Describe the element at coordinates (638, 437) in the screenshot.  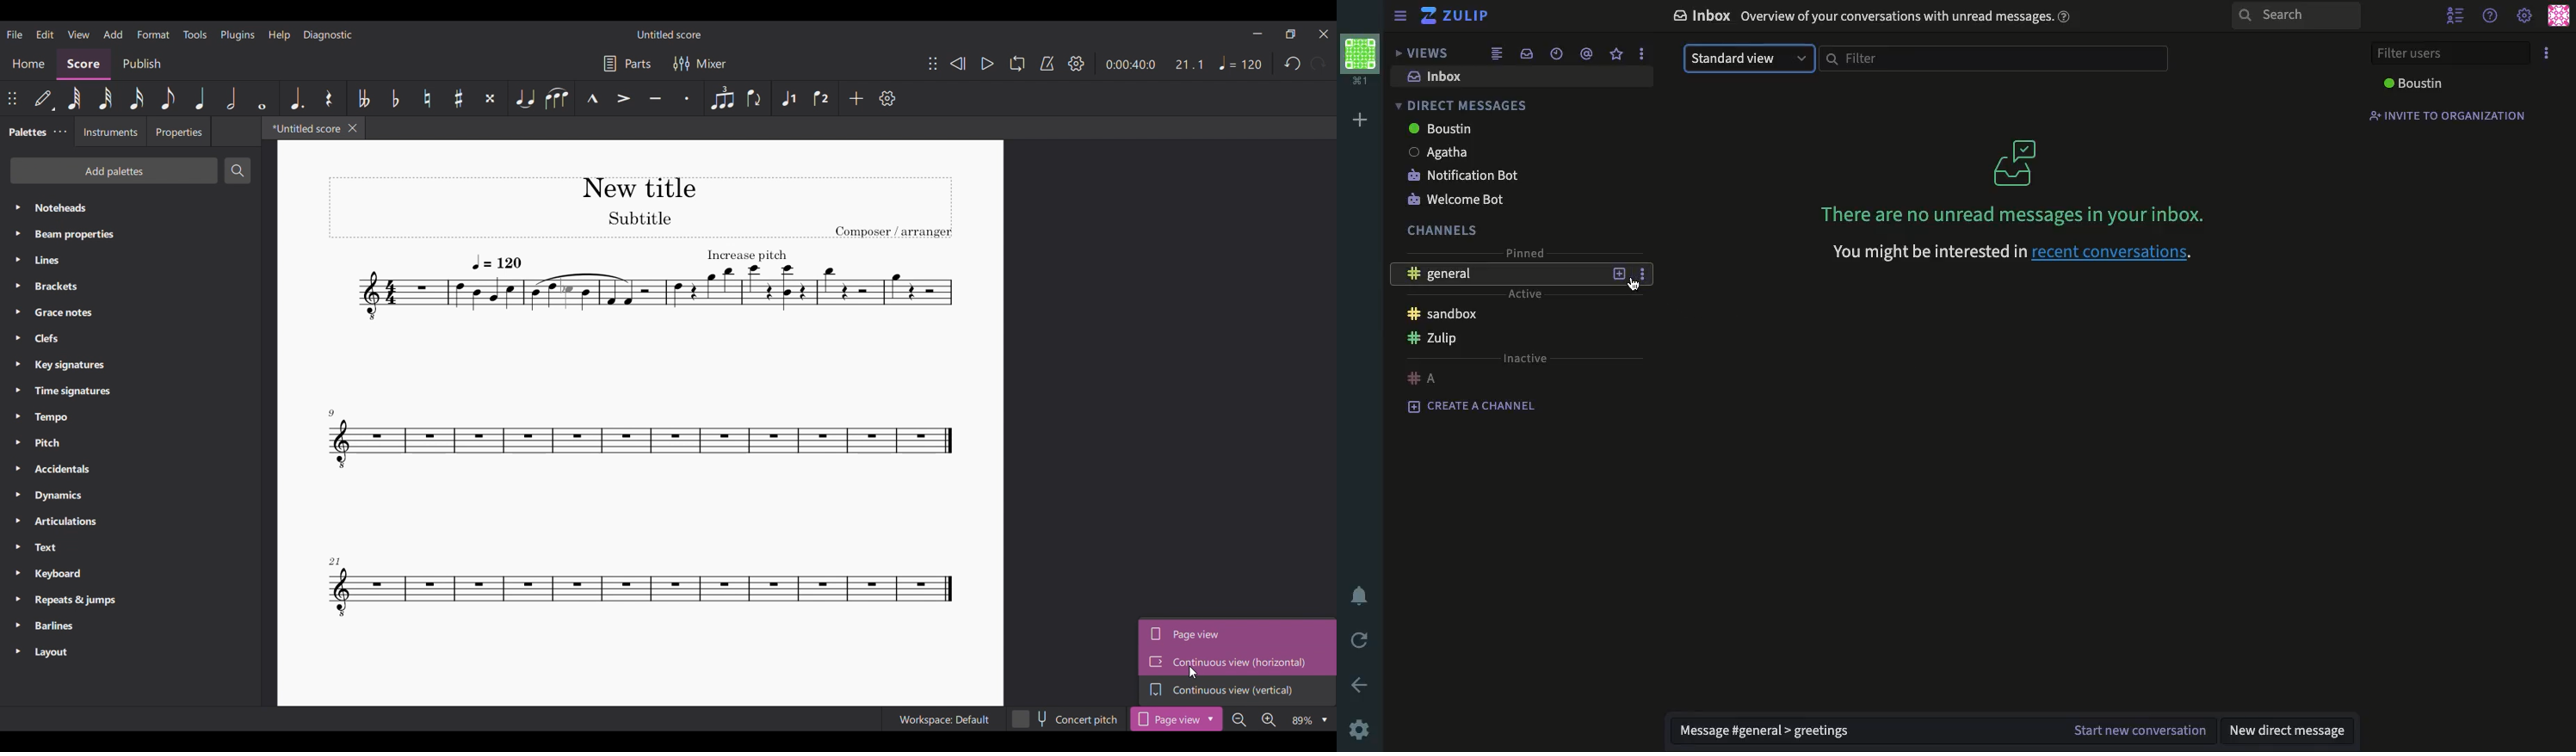
I see `Current score` at that location.